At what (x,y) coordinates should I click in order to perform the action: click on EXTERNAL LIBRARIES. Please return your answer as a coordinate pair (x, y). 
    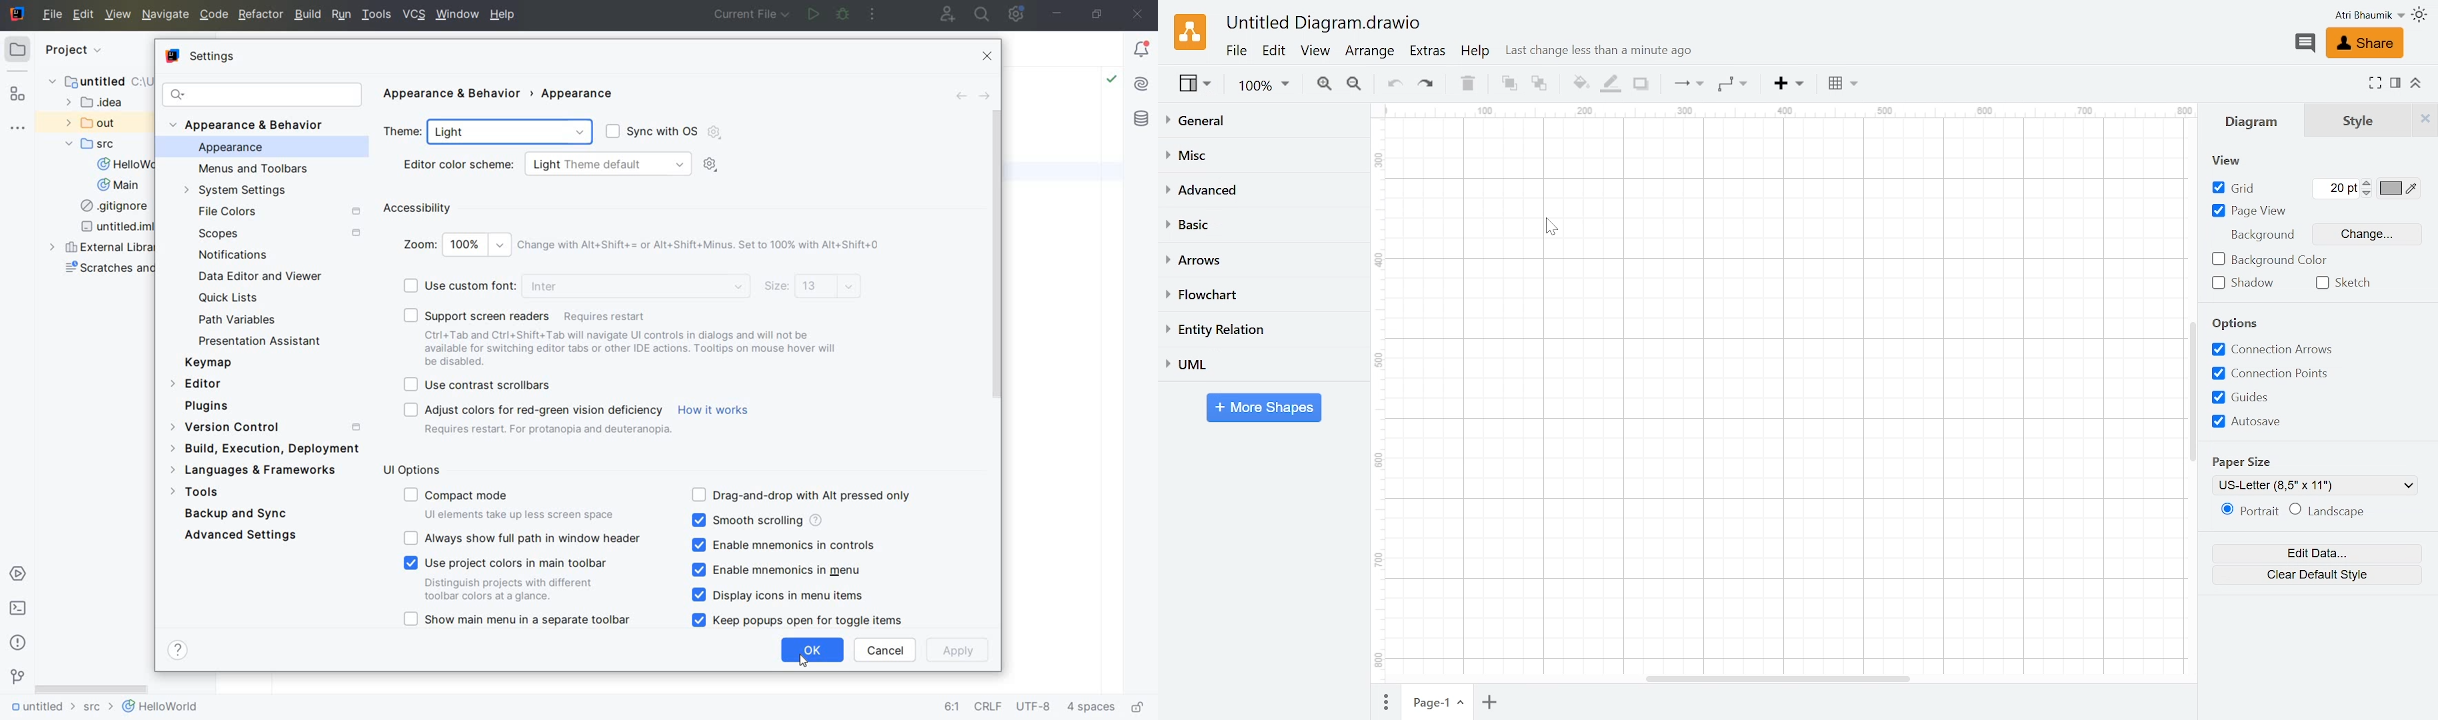
    Looking at the image, I should click on (103, 248).